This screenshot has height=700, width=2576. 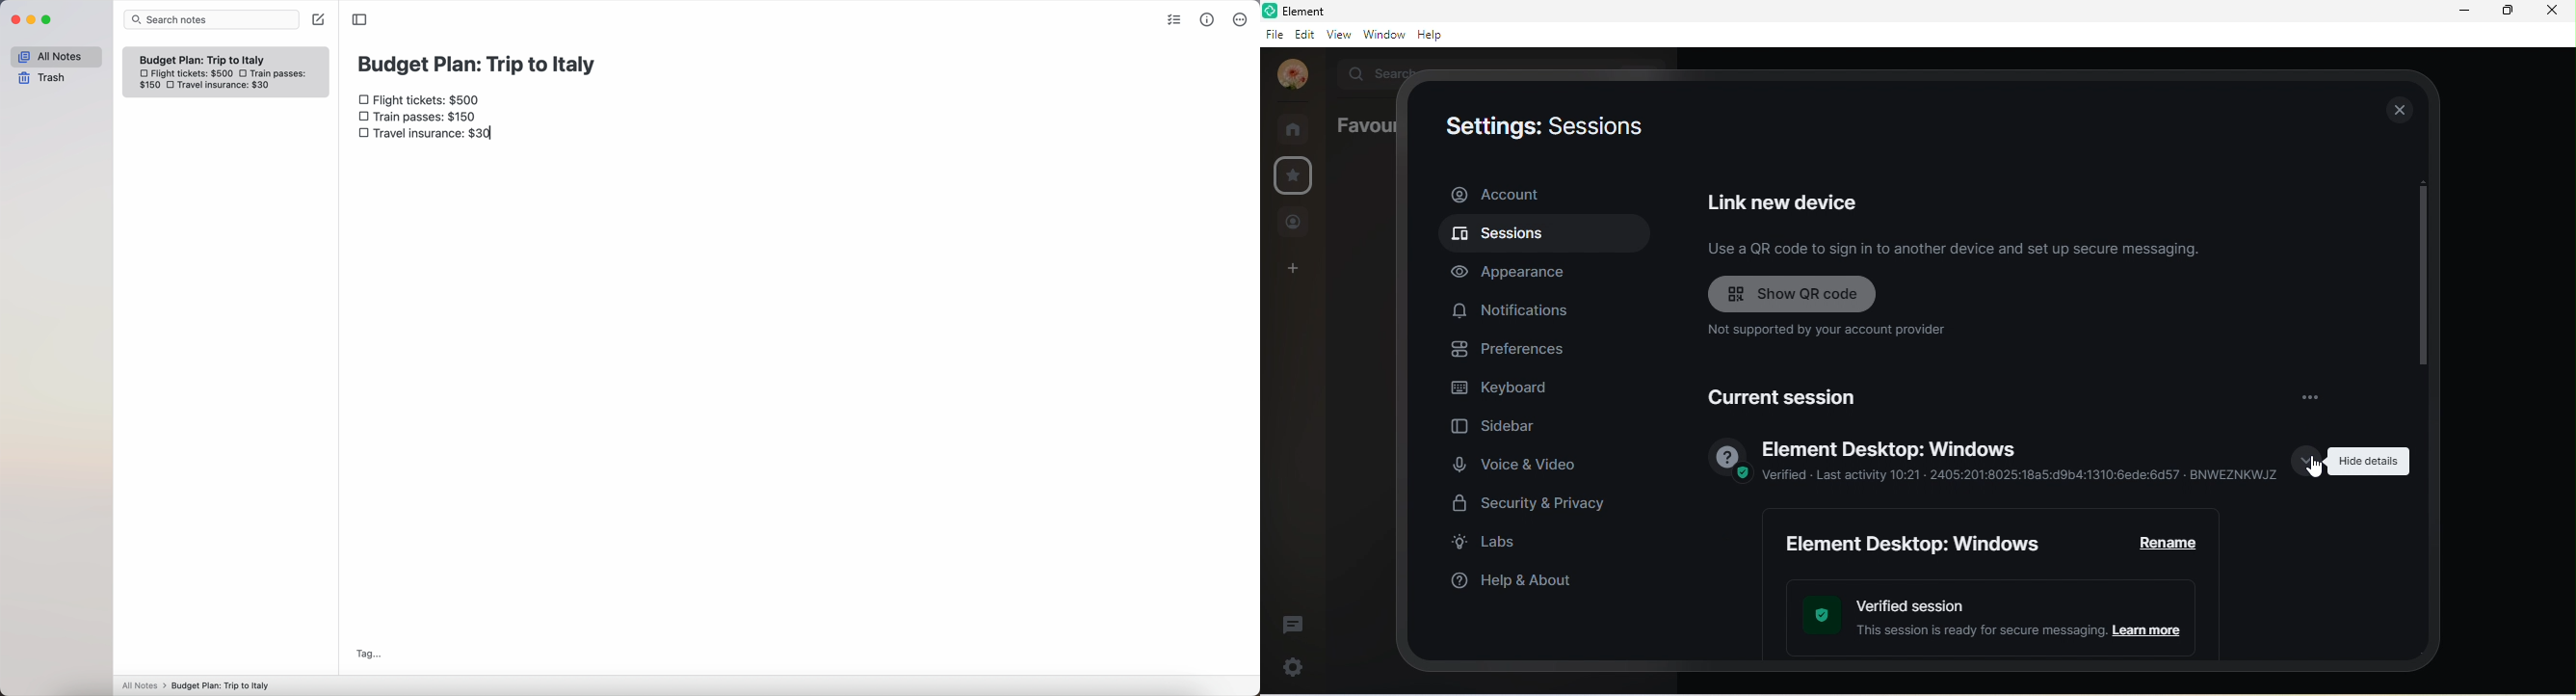 I want to click on rename, so click(x=2169, y=547).